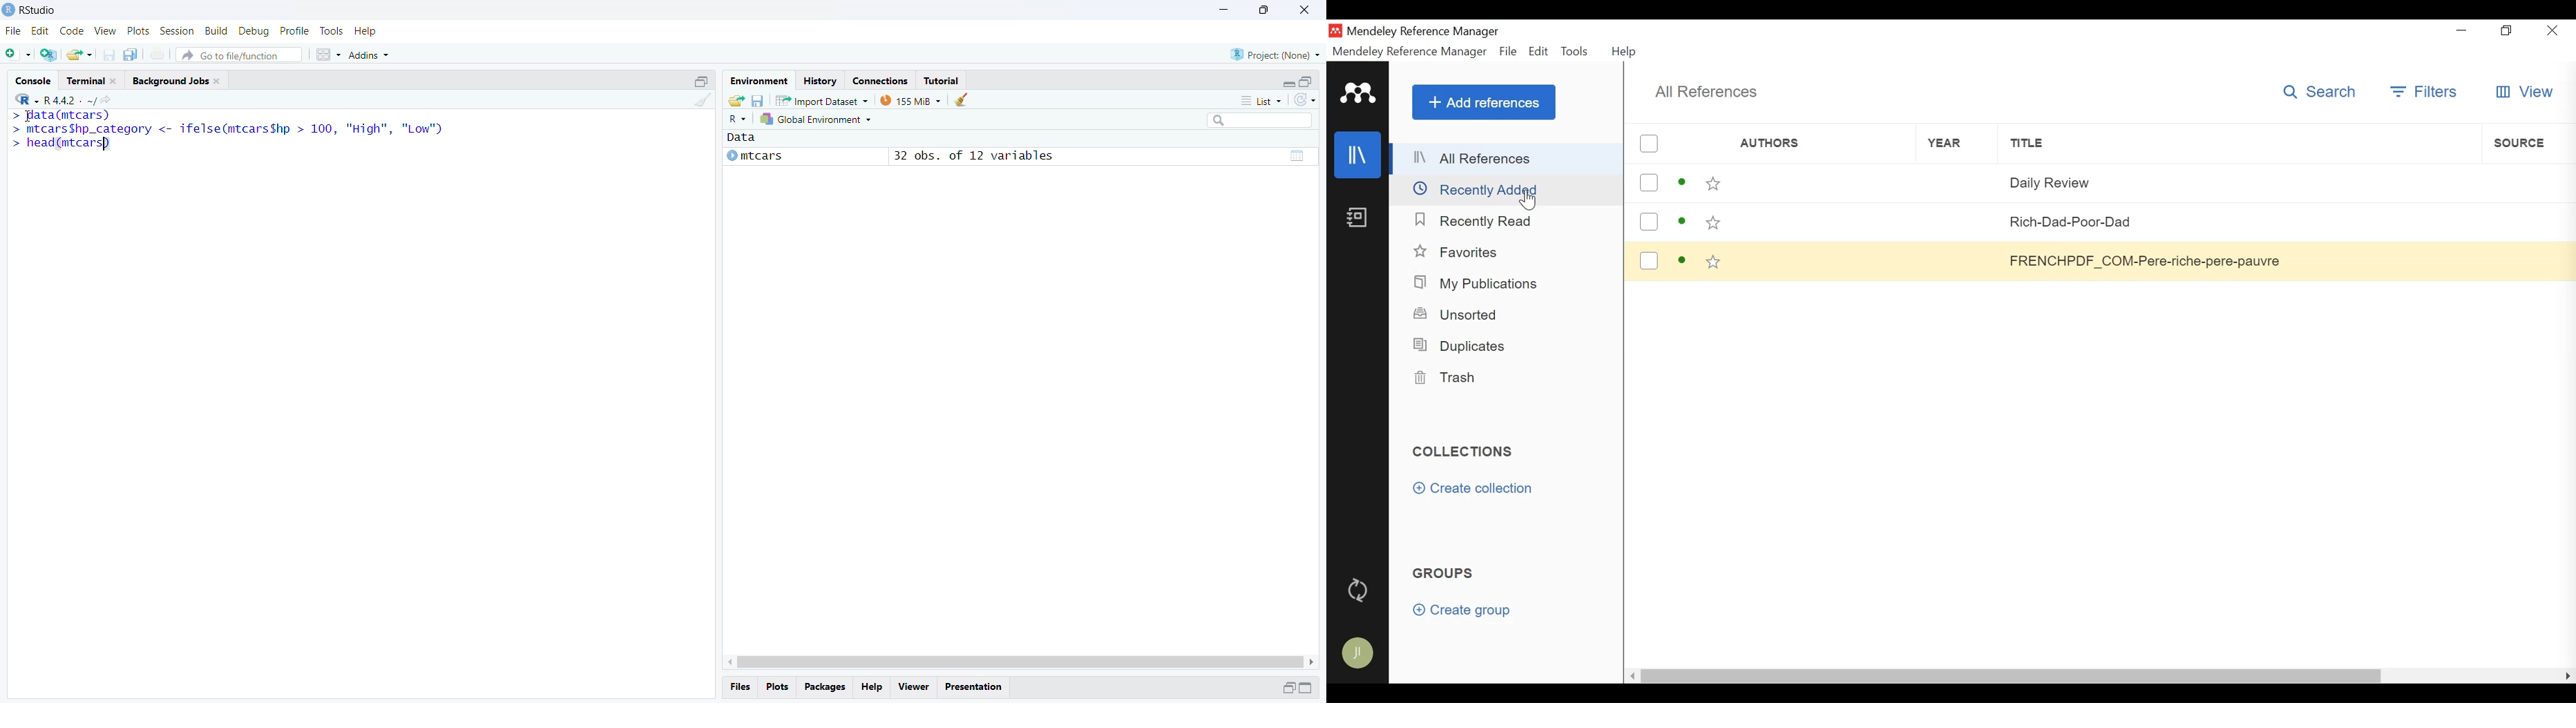  I want to click on Build, so click(218, 31).